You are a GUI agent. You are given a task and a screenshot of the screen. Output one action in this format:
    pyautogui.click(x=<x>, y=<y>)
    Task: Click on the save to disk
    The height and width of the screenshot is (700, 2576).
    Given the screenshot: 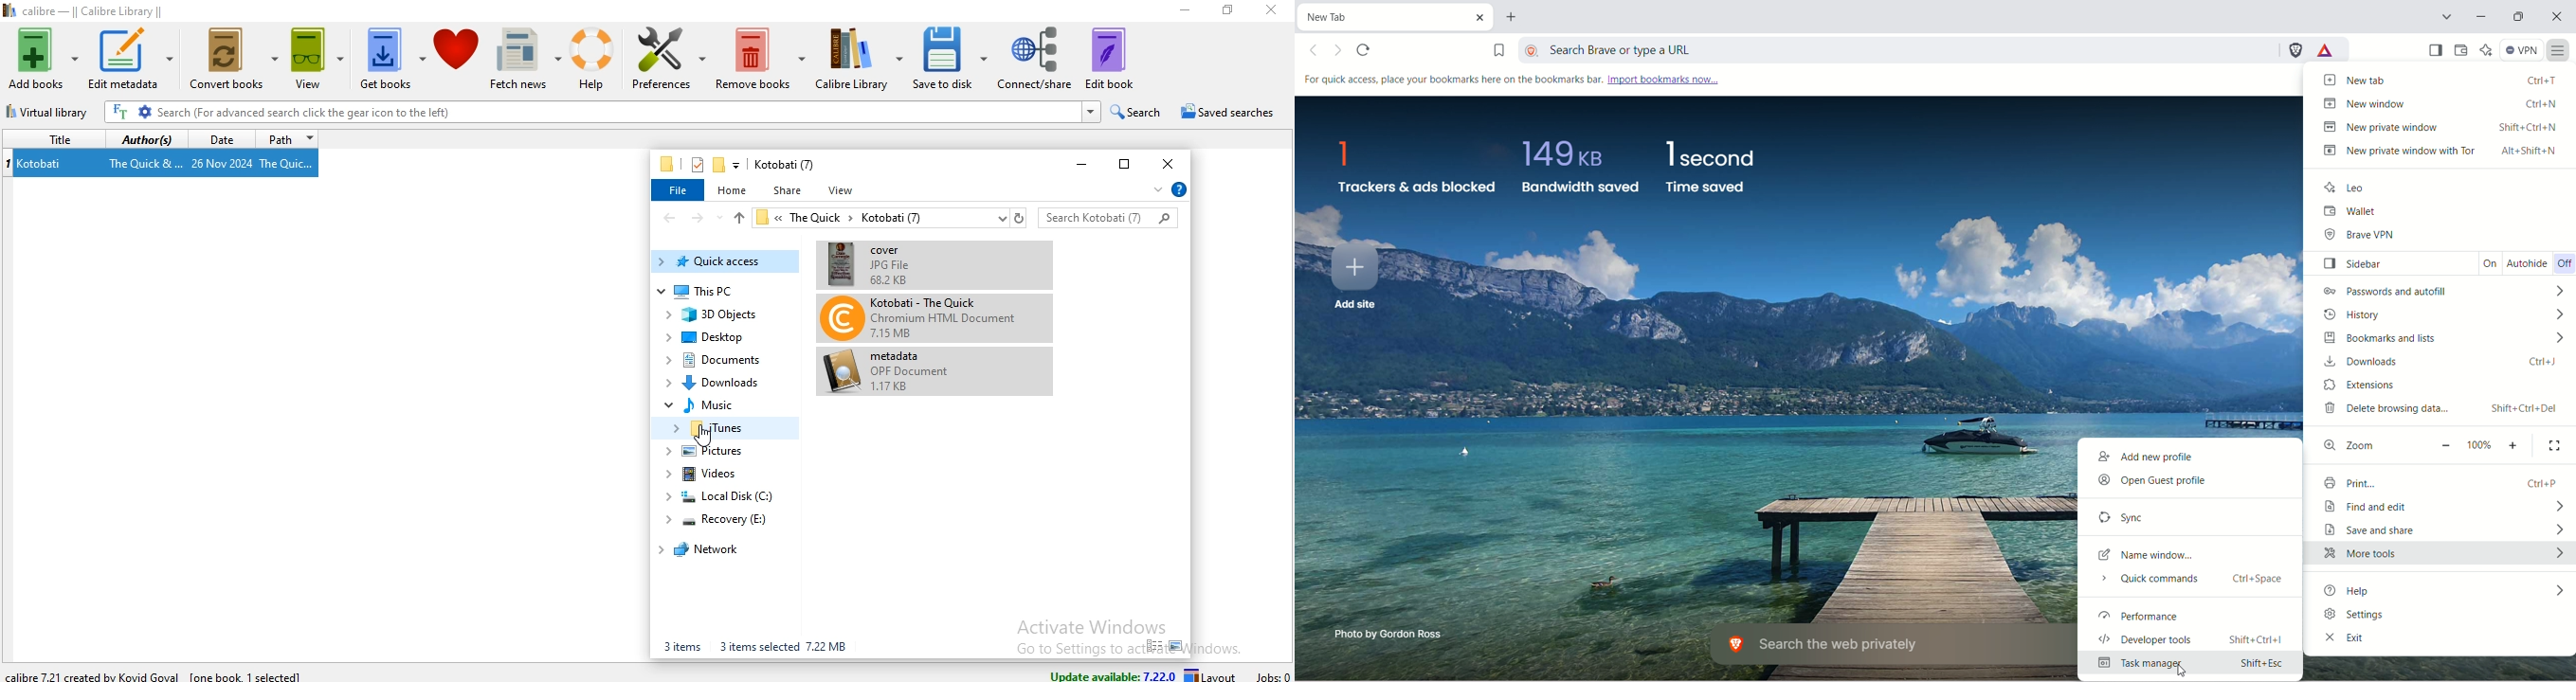 What is the action you would take?
    pyautogui.click(x=951, y=57)
    